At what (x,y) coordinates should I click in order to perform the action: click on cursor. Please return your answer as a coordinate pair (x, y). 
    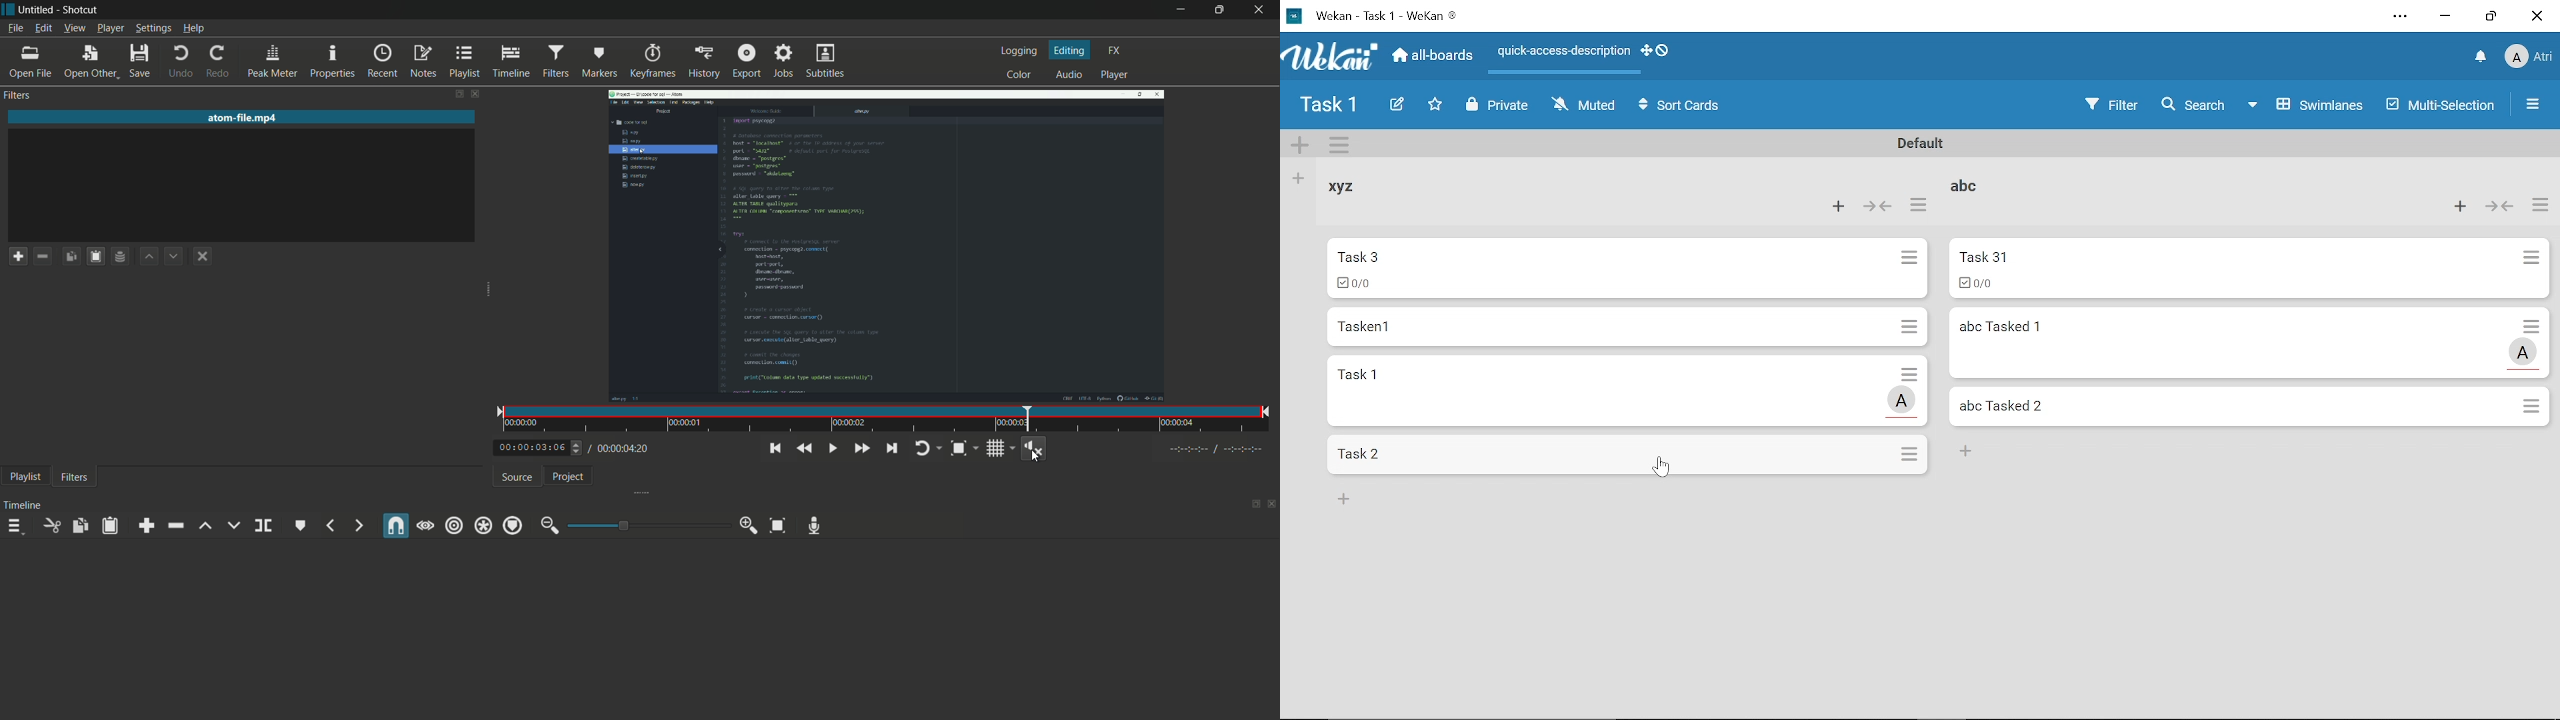
    Looking at the image, I should click on (1035, 457).